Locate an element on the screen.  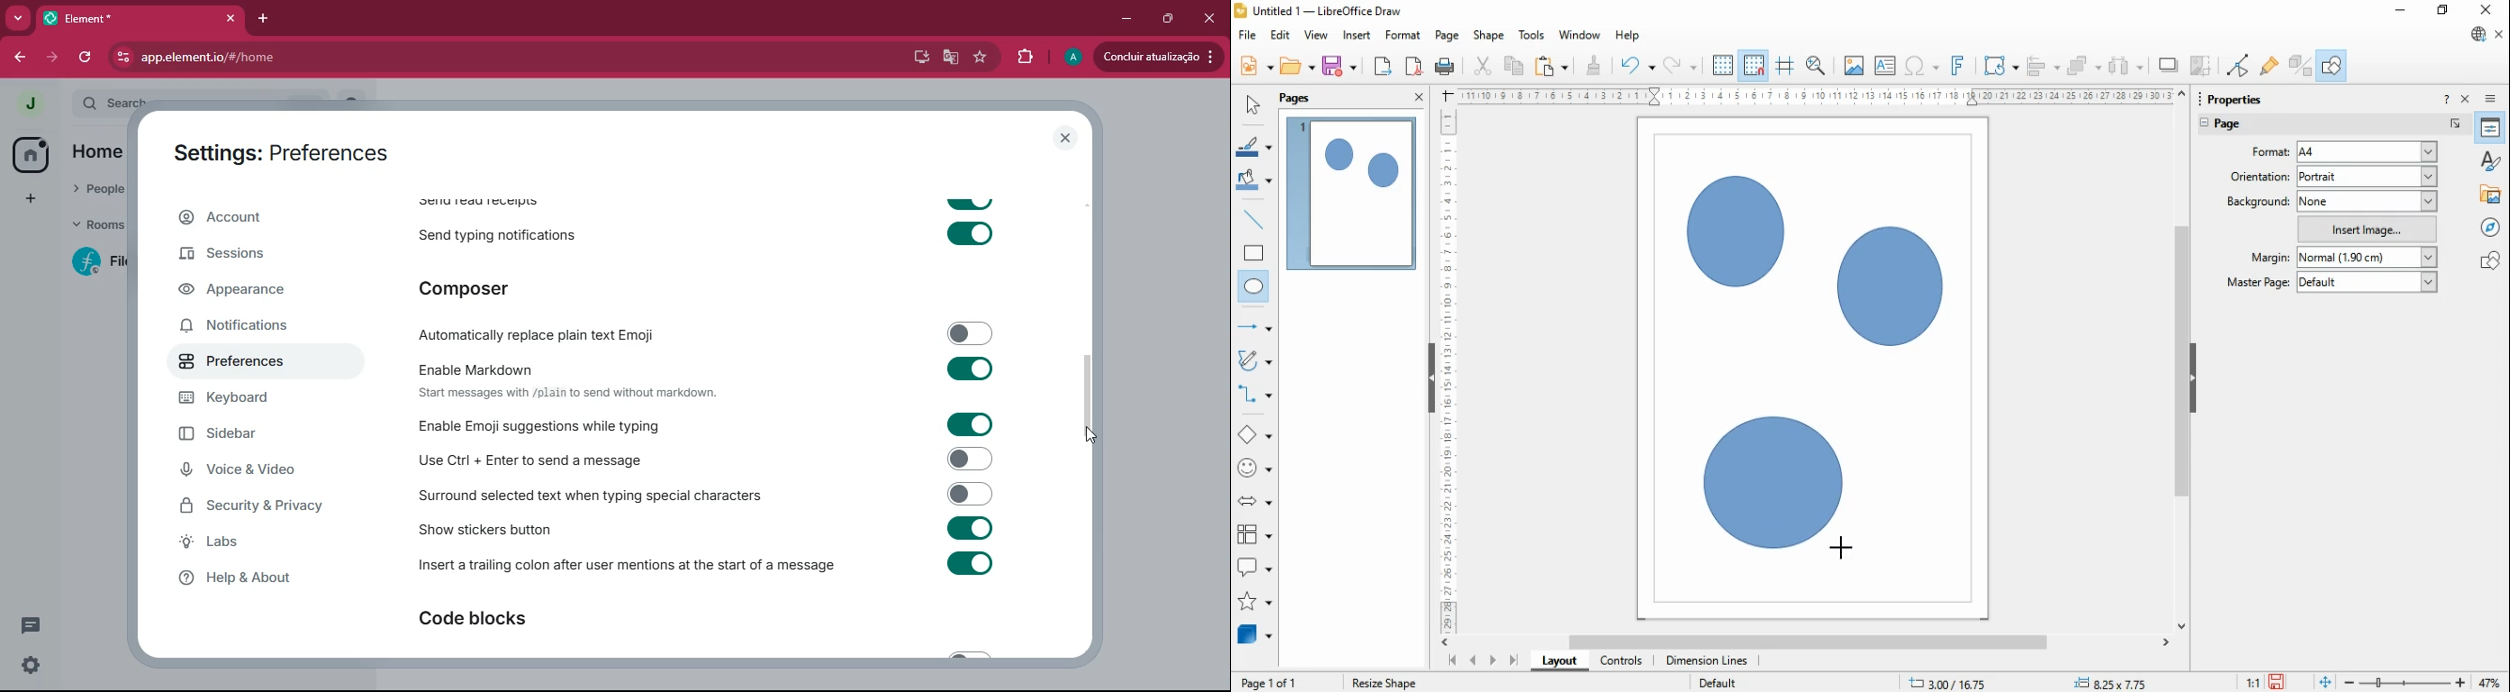
arrange is located at coordinates (2085, 66).